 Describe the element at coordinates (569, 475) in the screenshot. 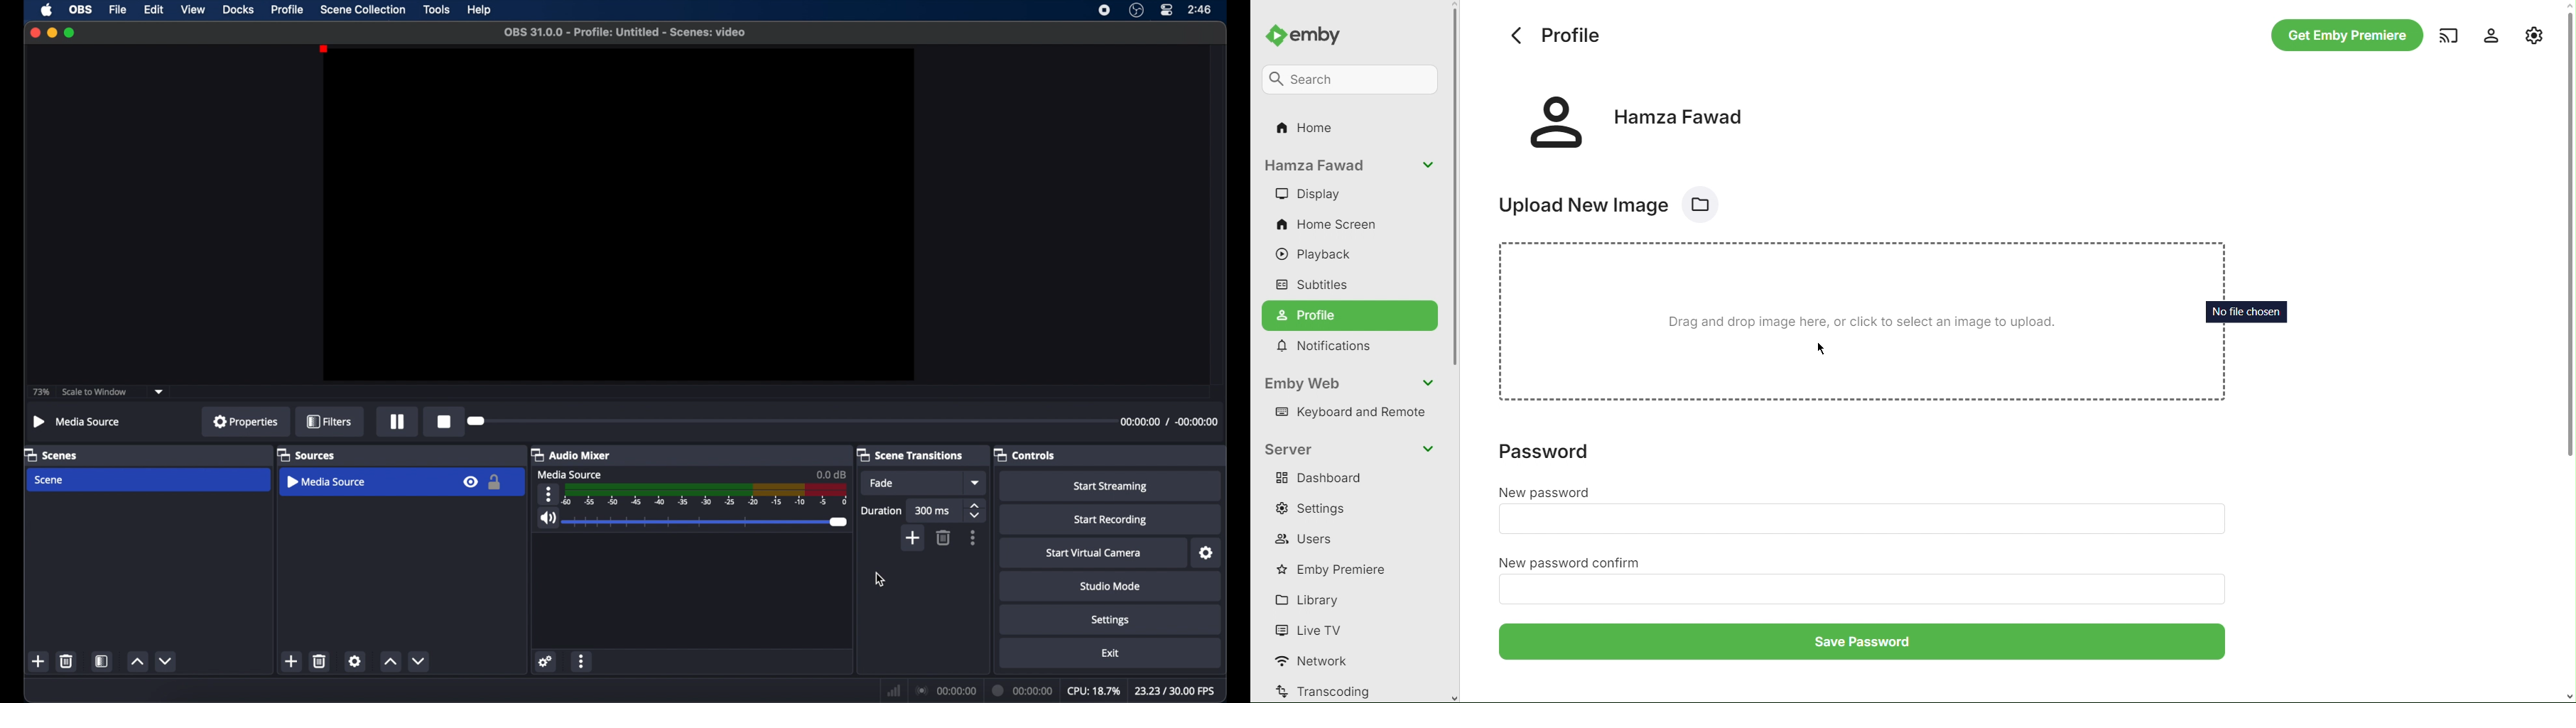

I see `Media Source` at that location.